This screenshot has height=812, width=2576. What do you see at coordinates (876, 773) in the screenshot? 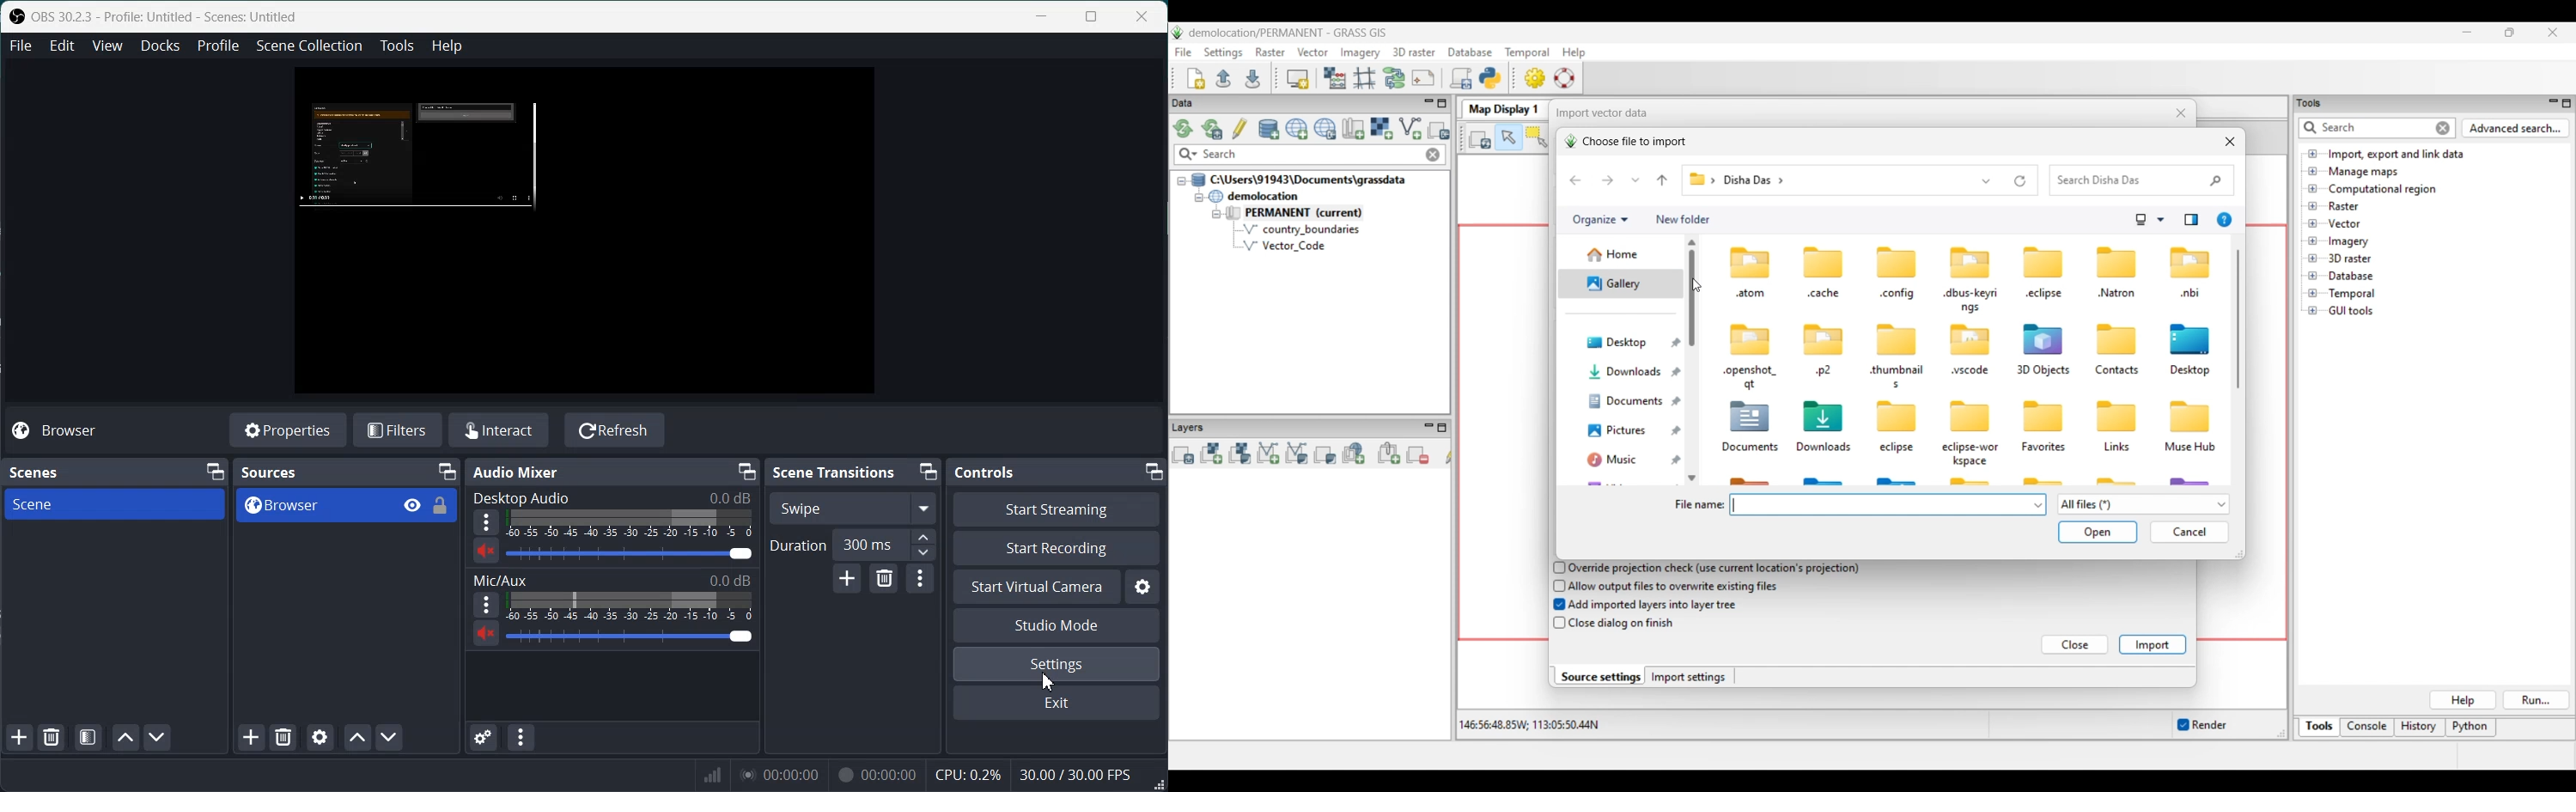
I see `00:00:00` at bounding box center [876, 773].